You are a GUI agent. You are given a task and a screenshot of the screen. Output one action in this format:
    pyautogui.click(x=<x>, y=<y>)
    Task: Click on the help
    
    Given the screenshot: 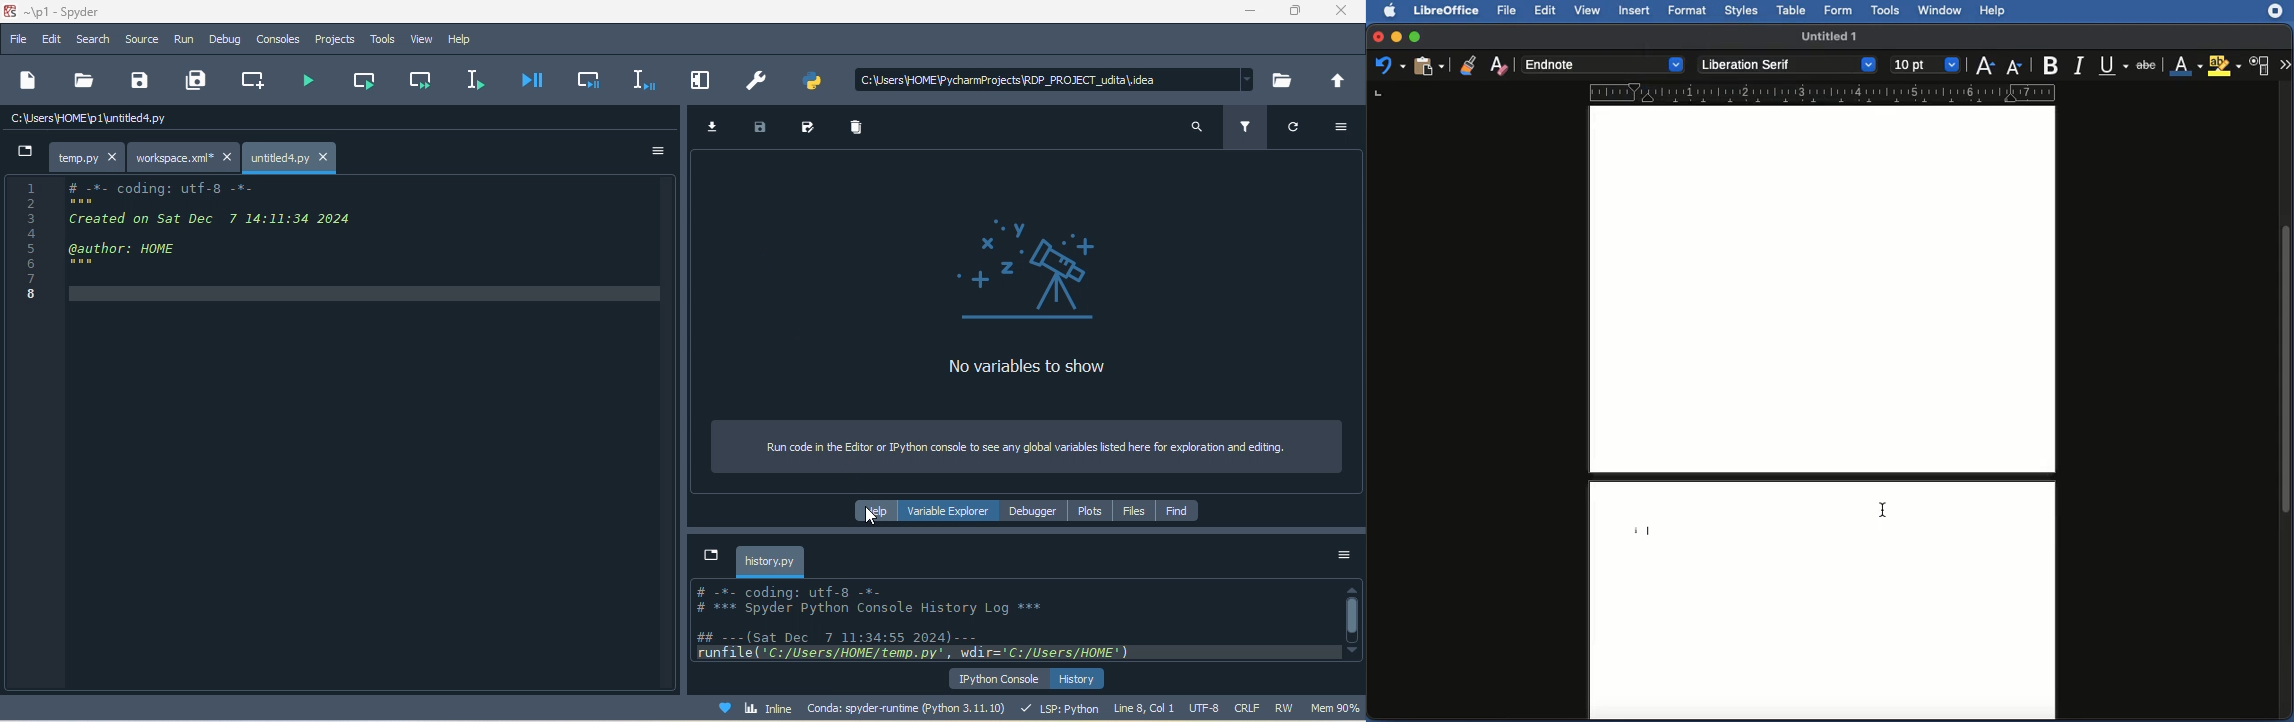 What is the action you would take?
    pyautogui.click(x=868, y=511)
    